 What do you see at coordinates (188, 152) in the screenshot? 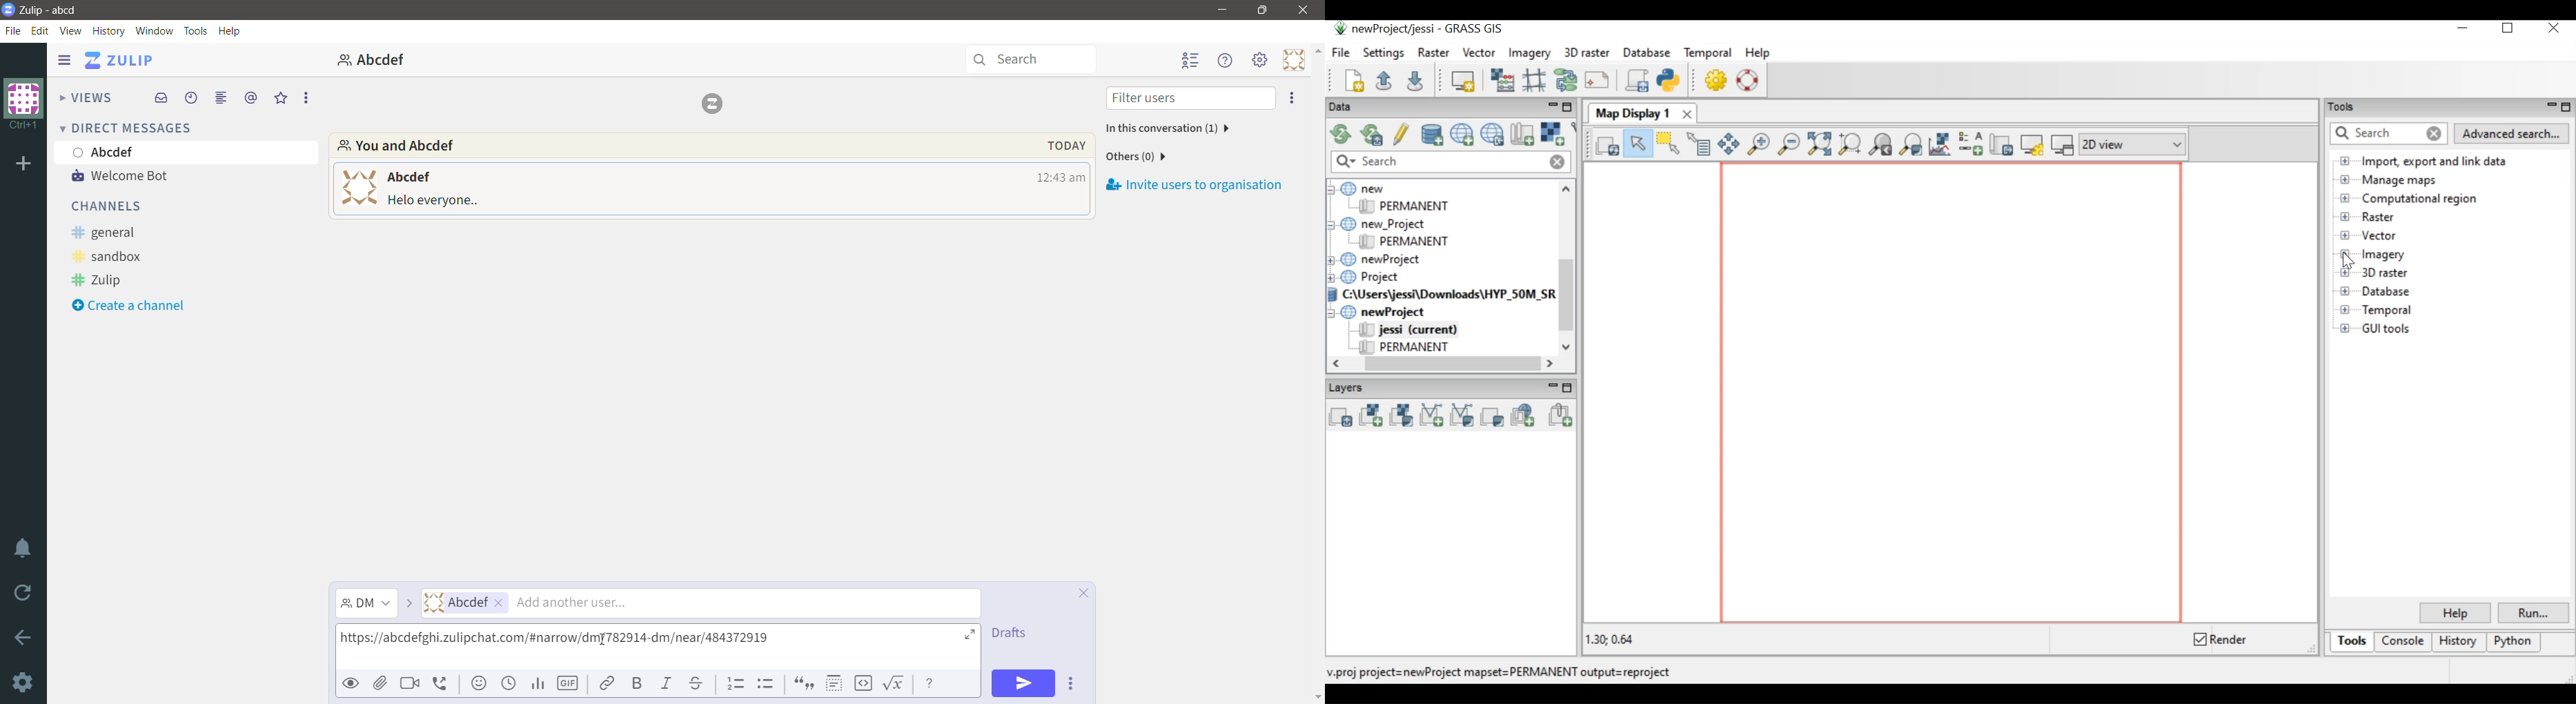
I see `User` at bounding box center [188, 152].